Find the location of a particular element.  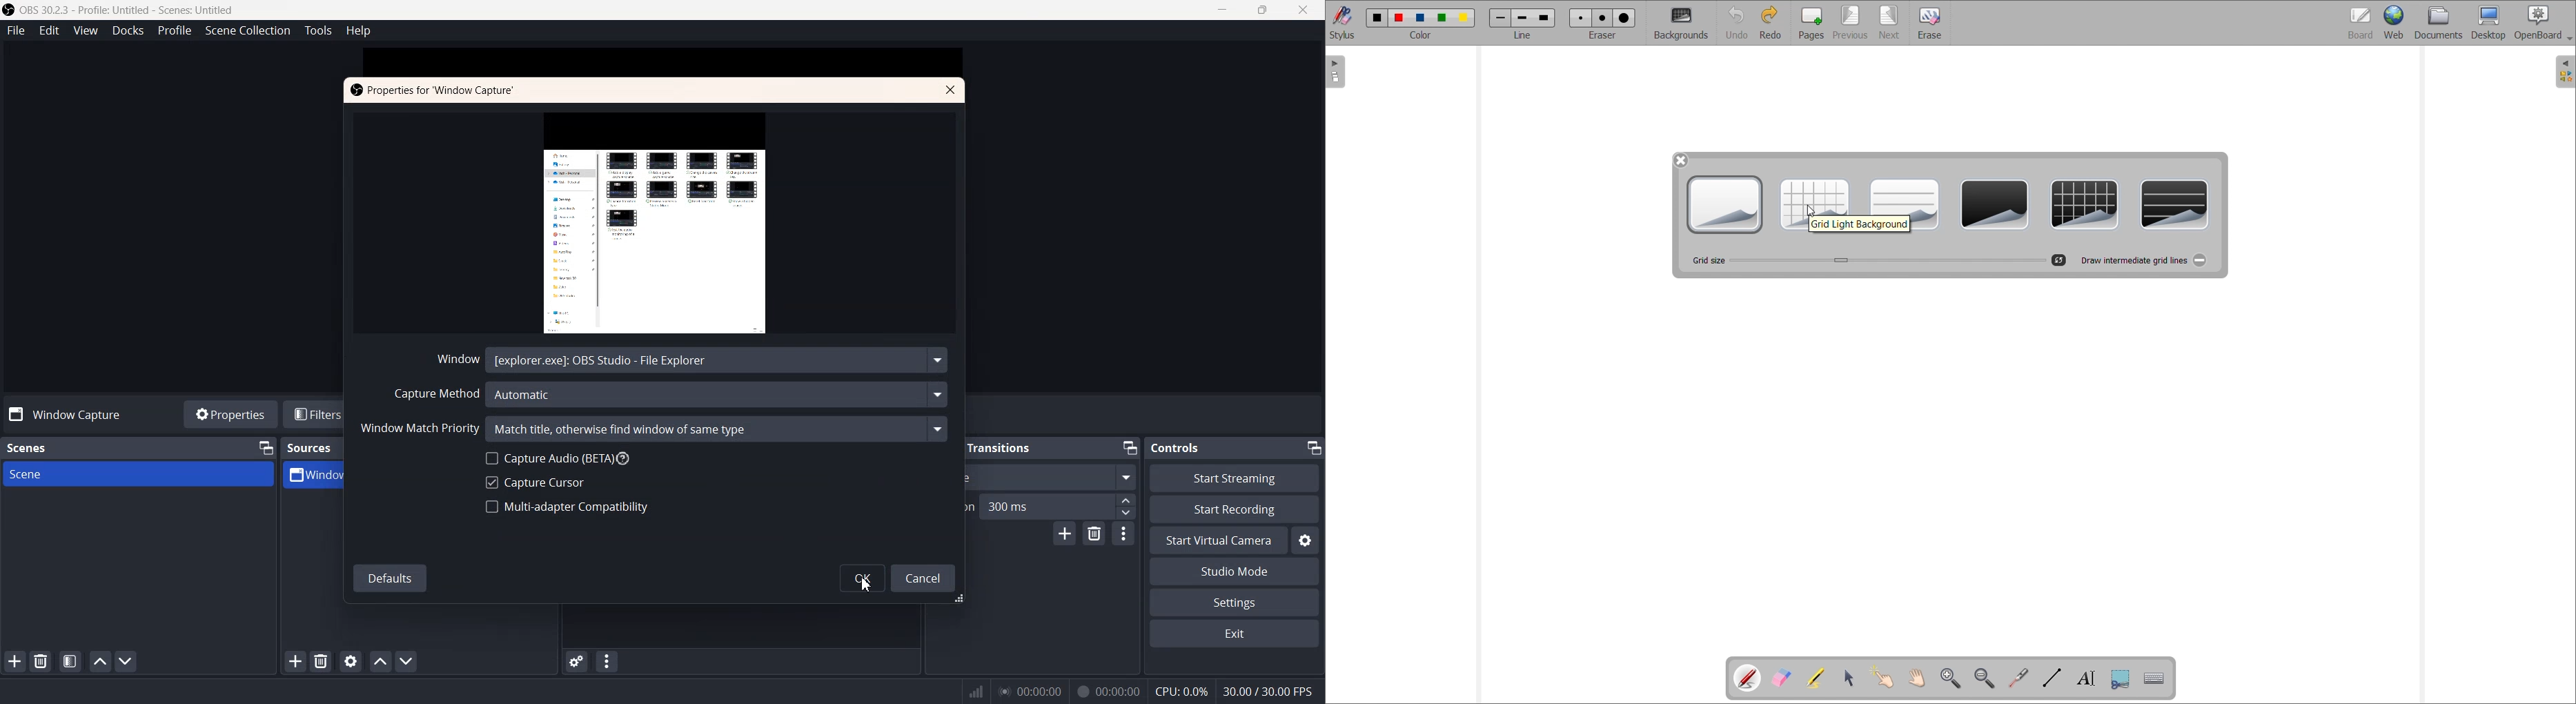

Eraser thickness options is located at coordinates (1603, 18).